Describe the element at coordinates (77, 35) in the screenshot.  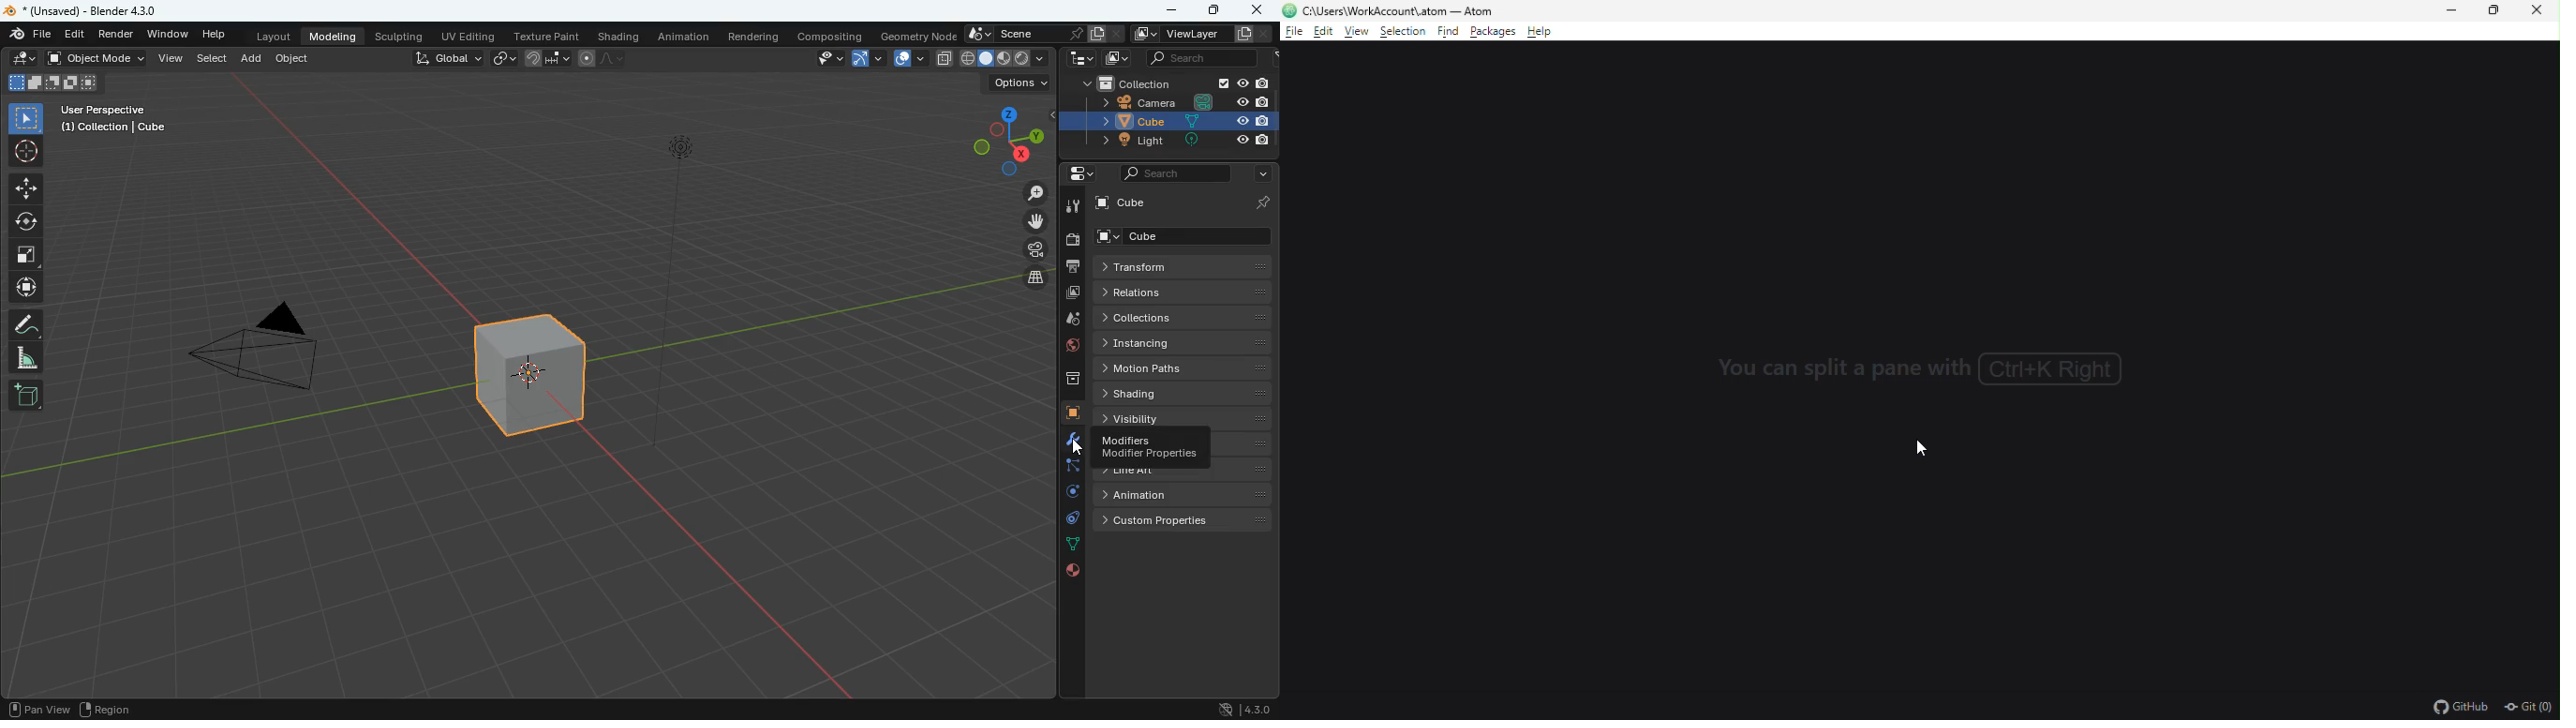
I see `edit` at that location.